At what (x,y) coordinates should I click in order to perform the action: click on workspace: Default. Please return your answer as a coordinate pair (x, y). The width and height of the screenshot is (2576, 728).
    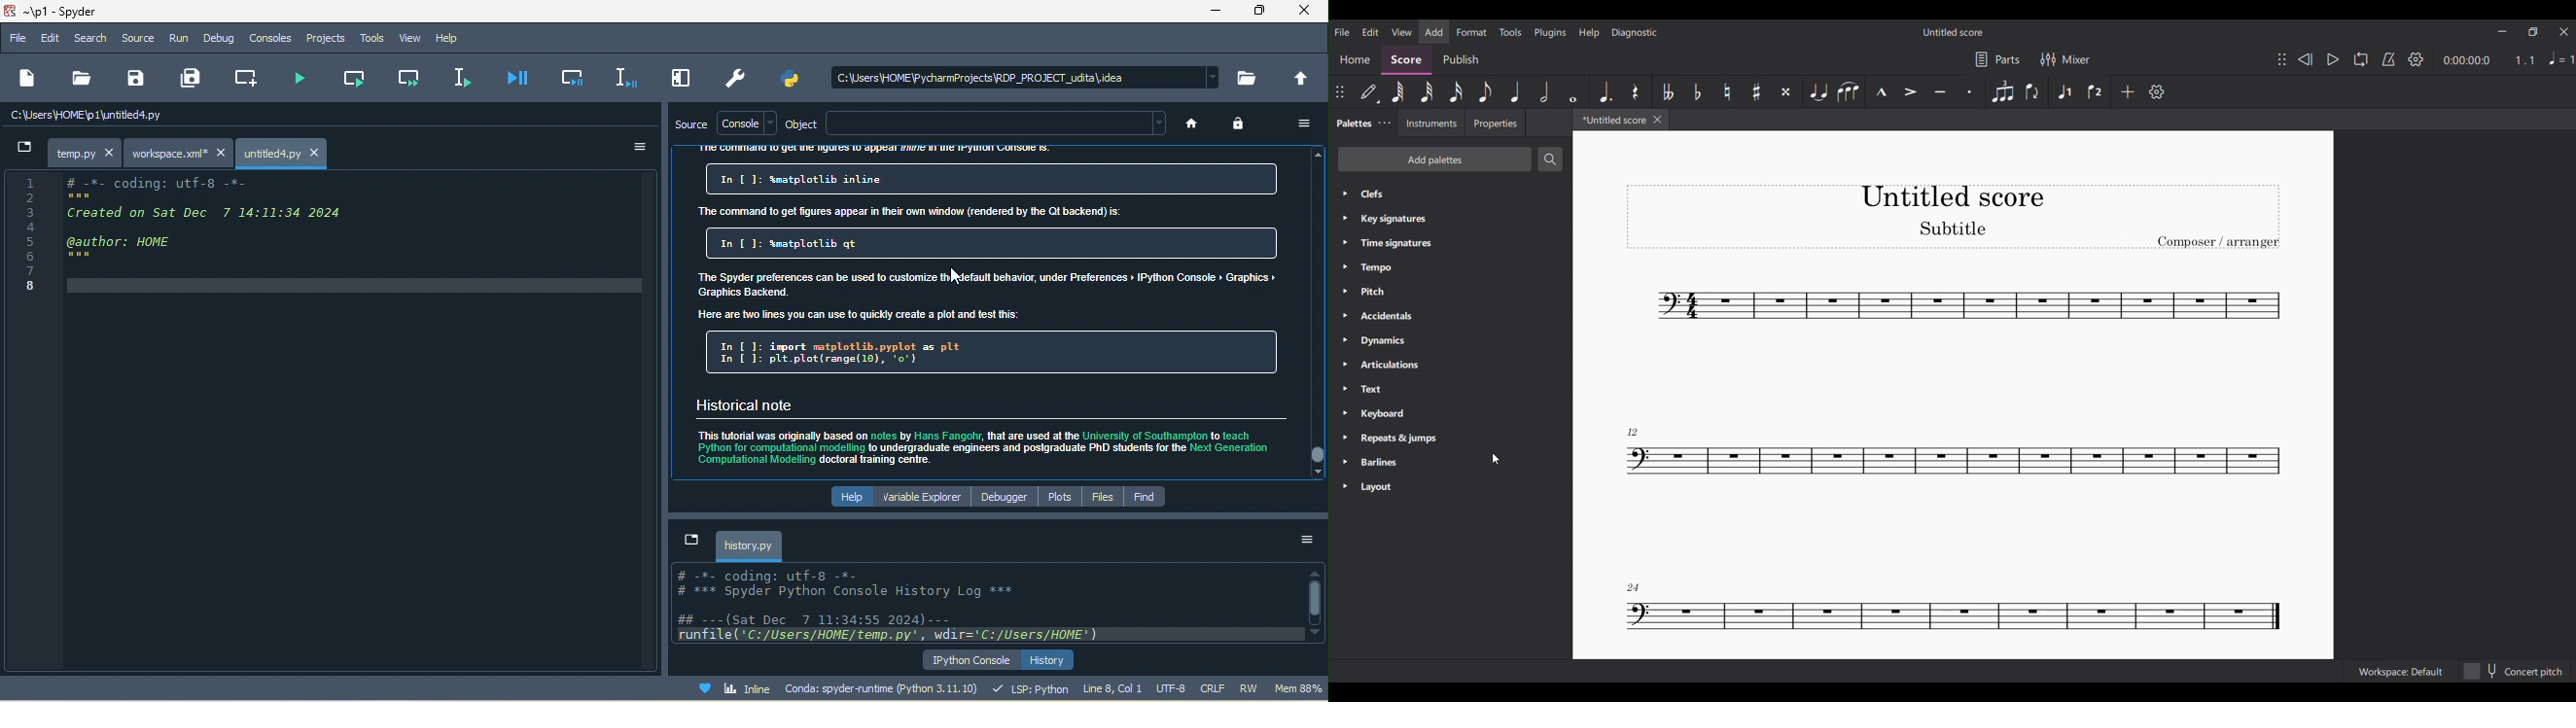
    Looking at the image, I should click on (2400, 670).